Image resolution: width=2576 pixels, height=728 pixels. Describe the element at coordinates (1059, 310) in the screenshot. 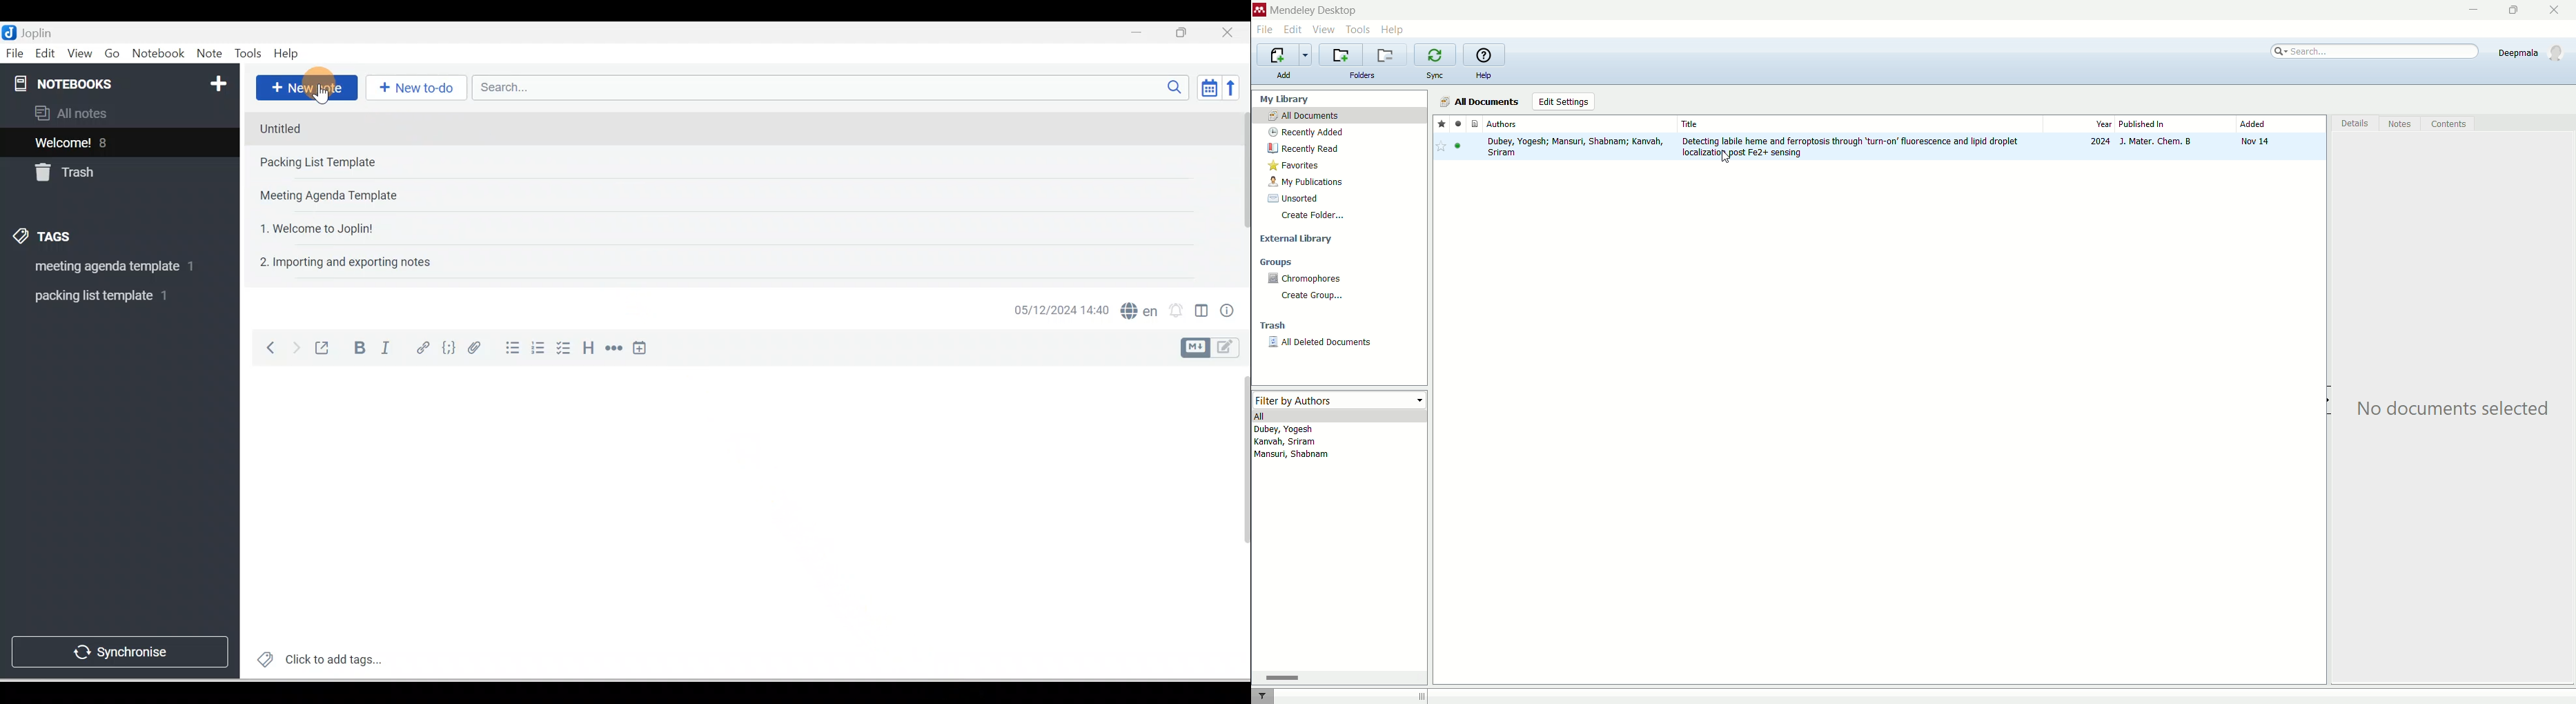

I see `Date & time` at that location.